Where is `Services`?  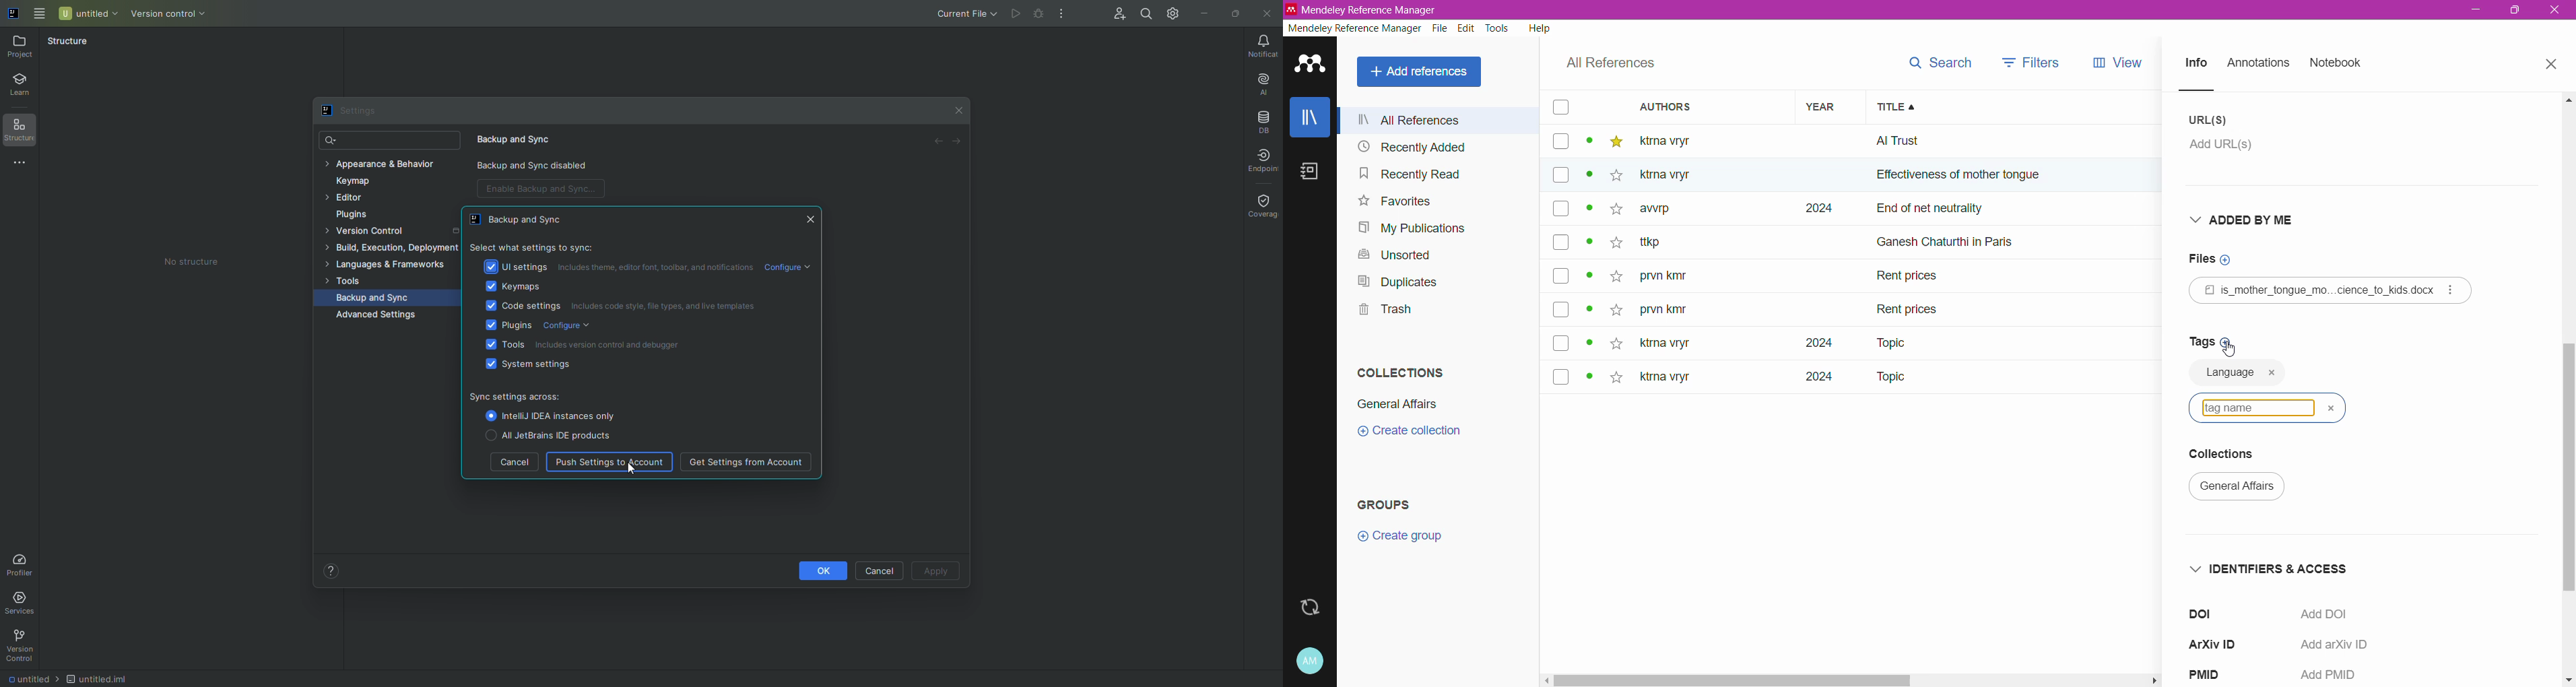 Services is located at coordinates (24, 601).